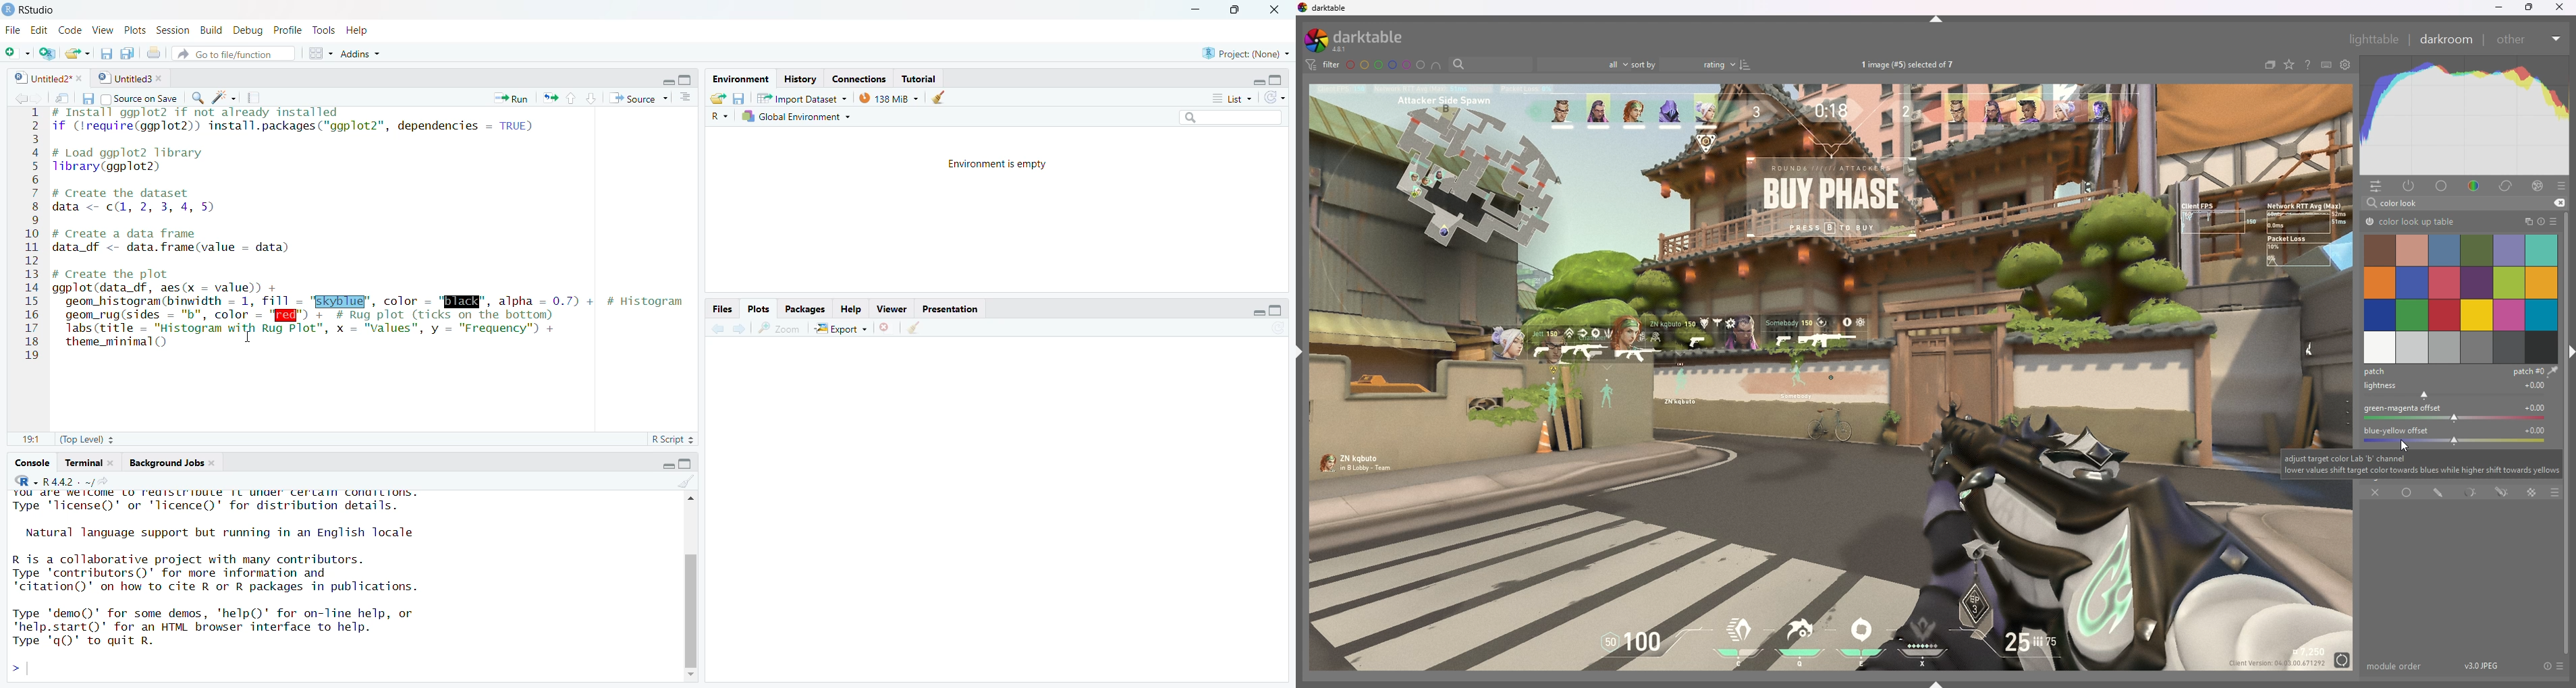  I want to click on presets, so click(2562, 186).